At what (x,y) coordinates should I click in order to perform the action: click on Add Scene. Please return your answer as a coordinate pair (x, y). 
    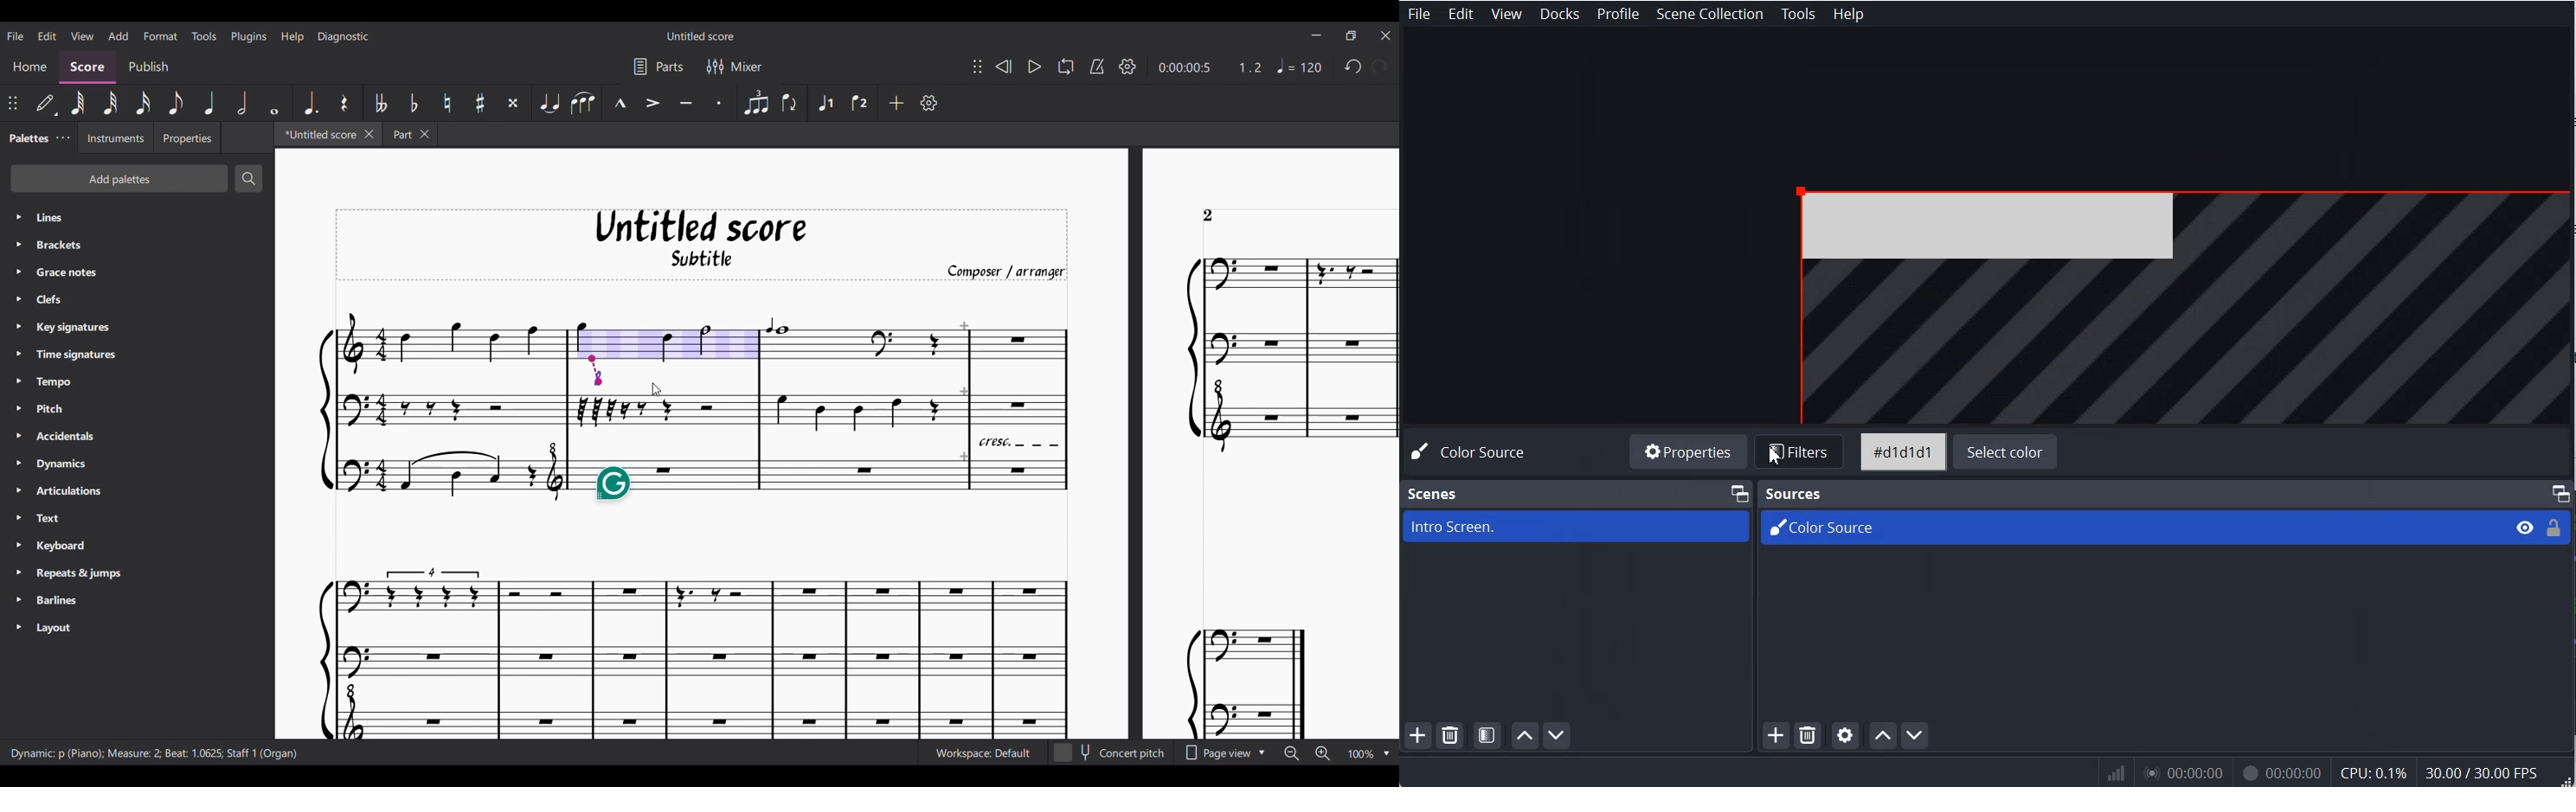
    Looking at the image, I should click on (1417, 736).